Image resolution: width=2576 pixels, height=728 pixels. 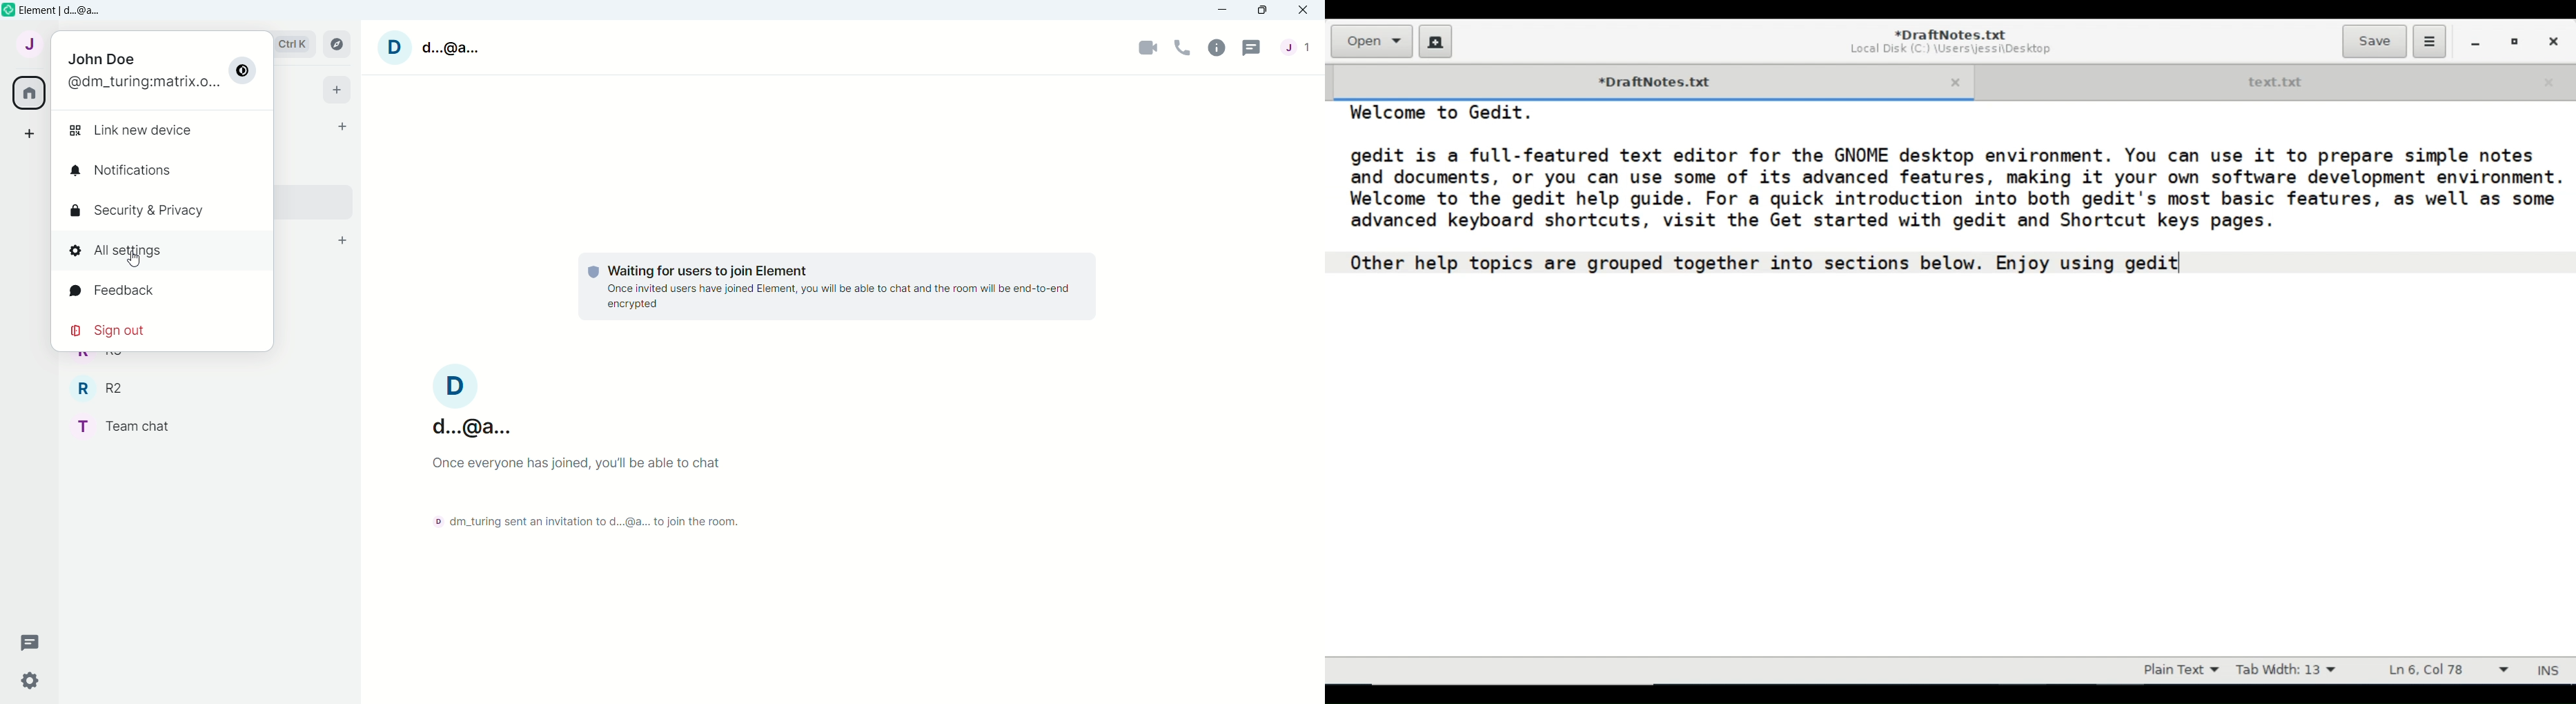 I want to click on cursor, so click(x=138, y=257).